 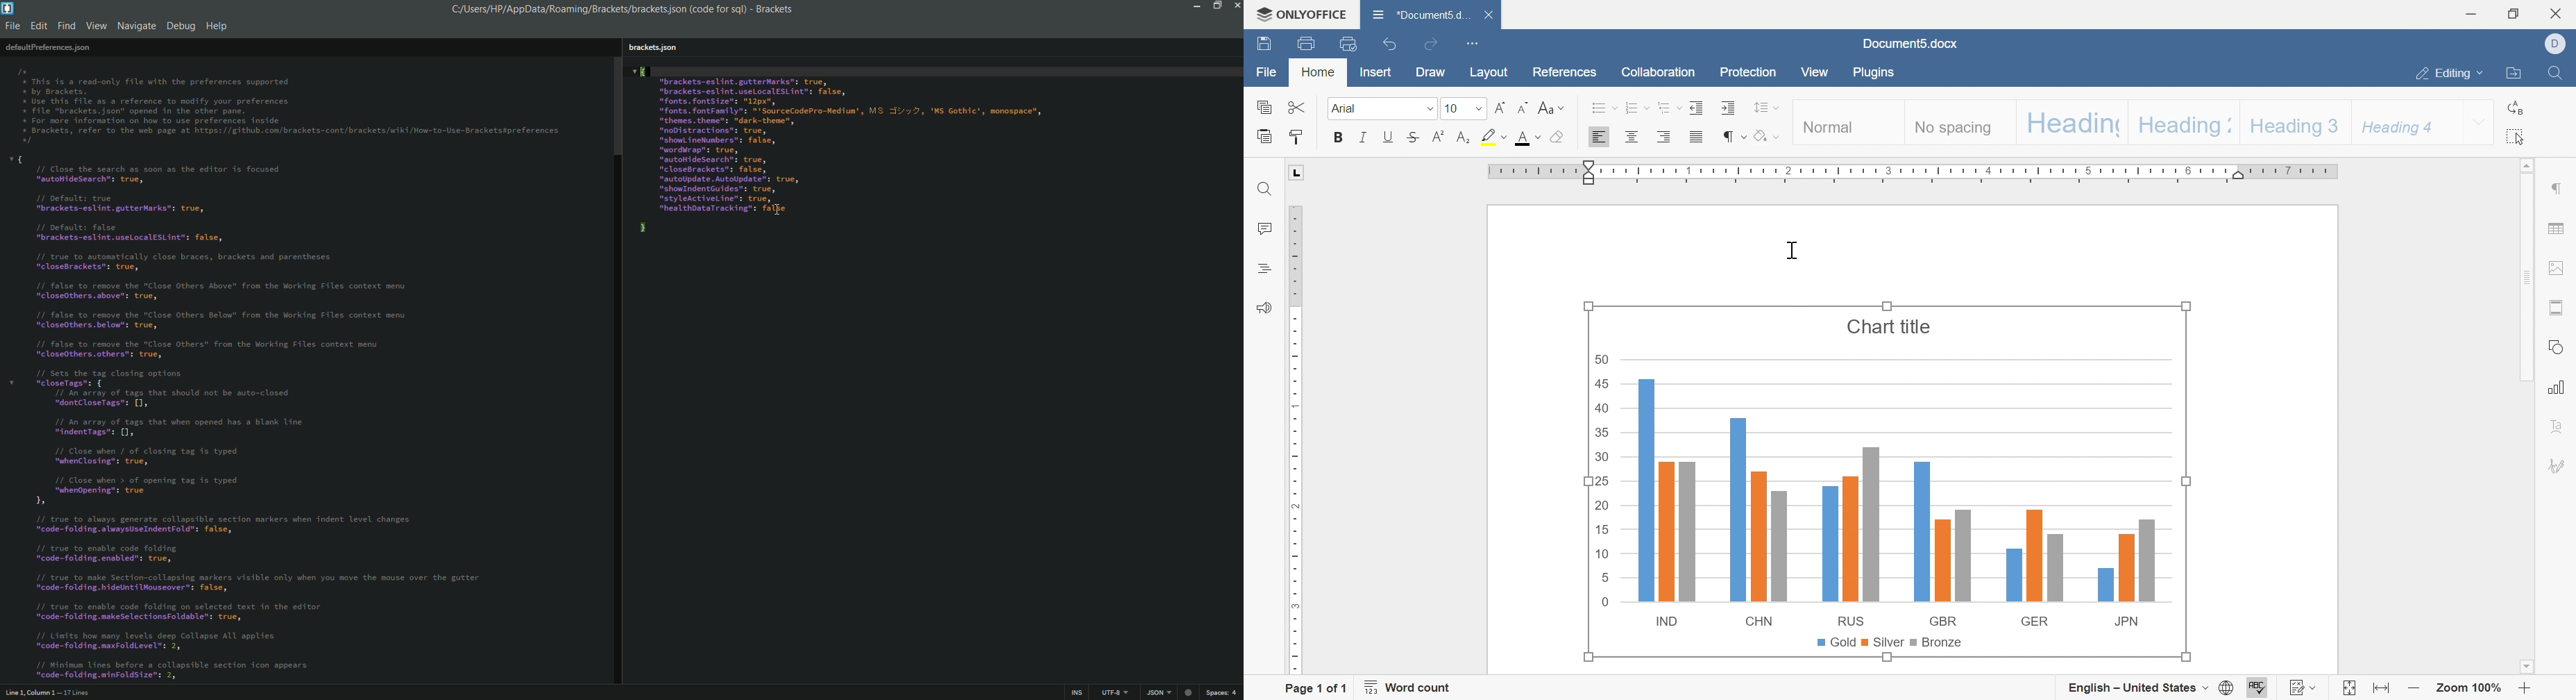 I want to click on shading, so click(x=1766, y=136).